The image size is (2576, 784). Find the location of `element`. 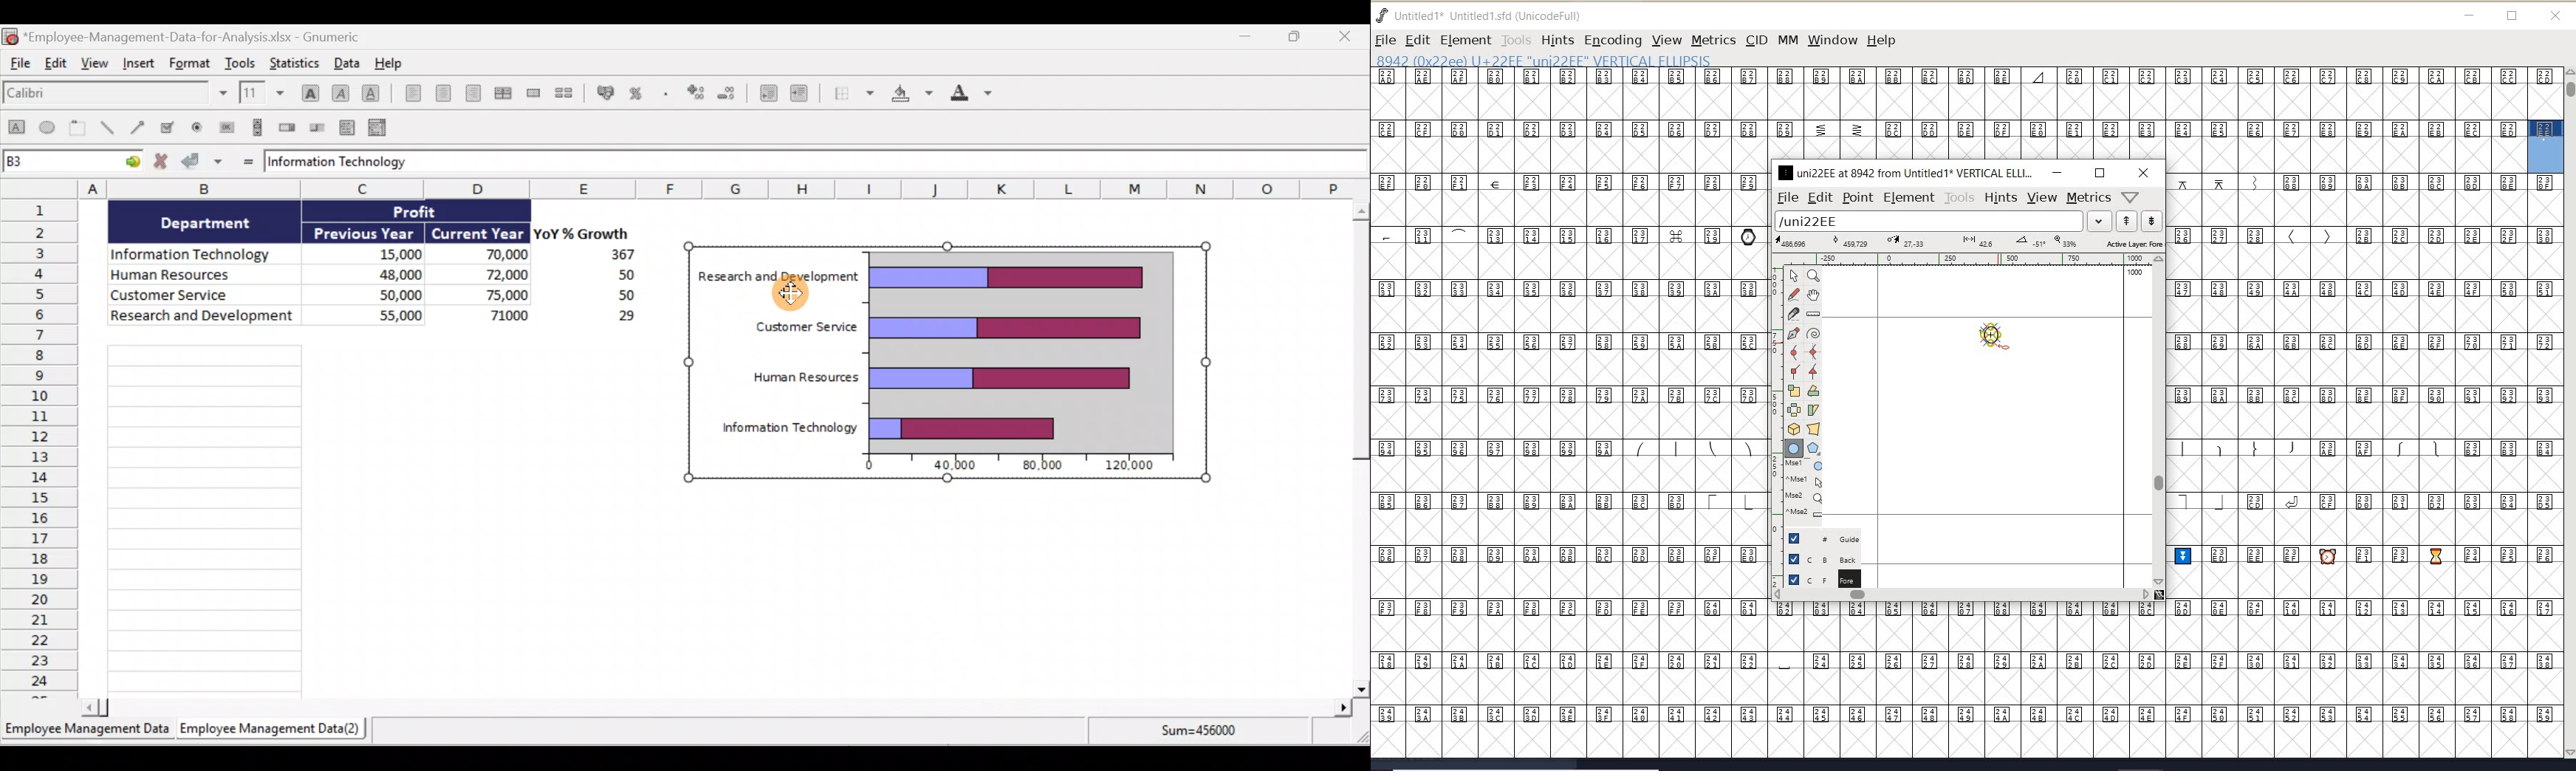

element is located at coordinates (1909, 197).